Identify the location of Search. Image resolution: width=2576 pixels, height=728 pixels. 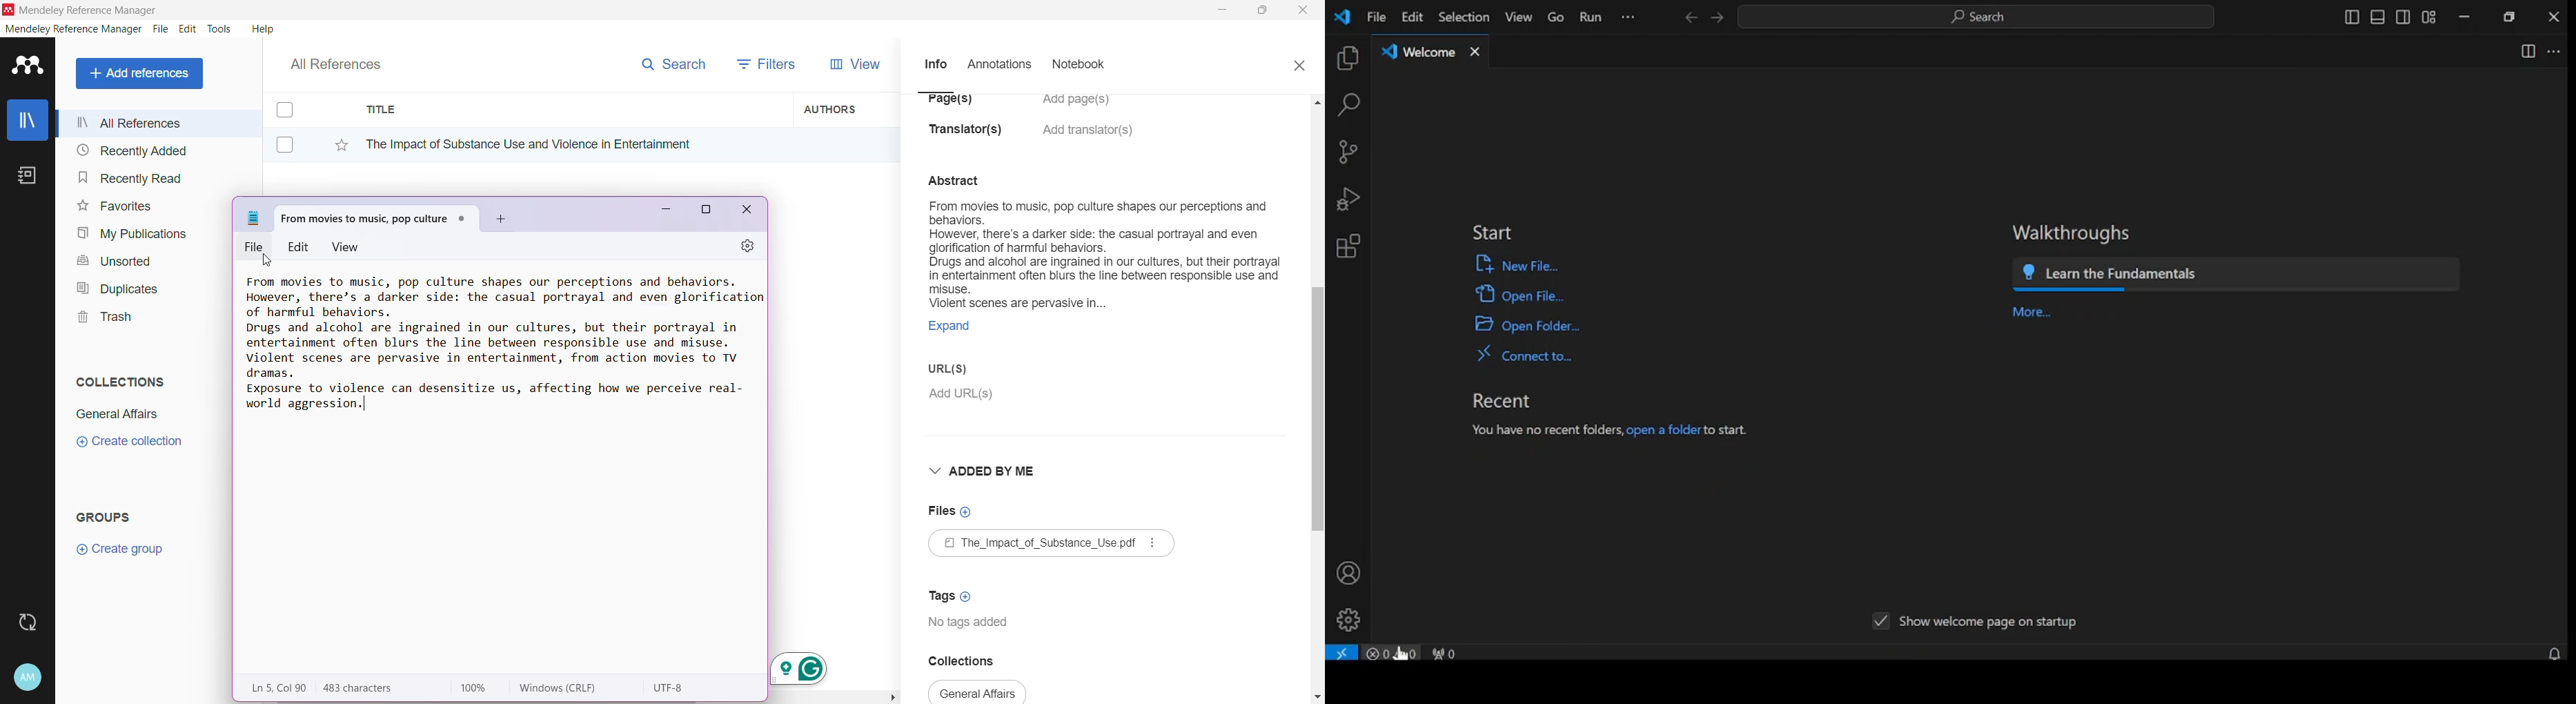
(673, 61).